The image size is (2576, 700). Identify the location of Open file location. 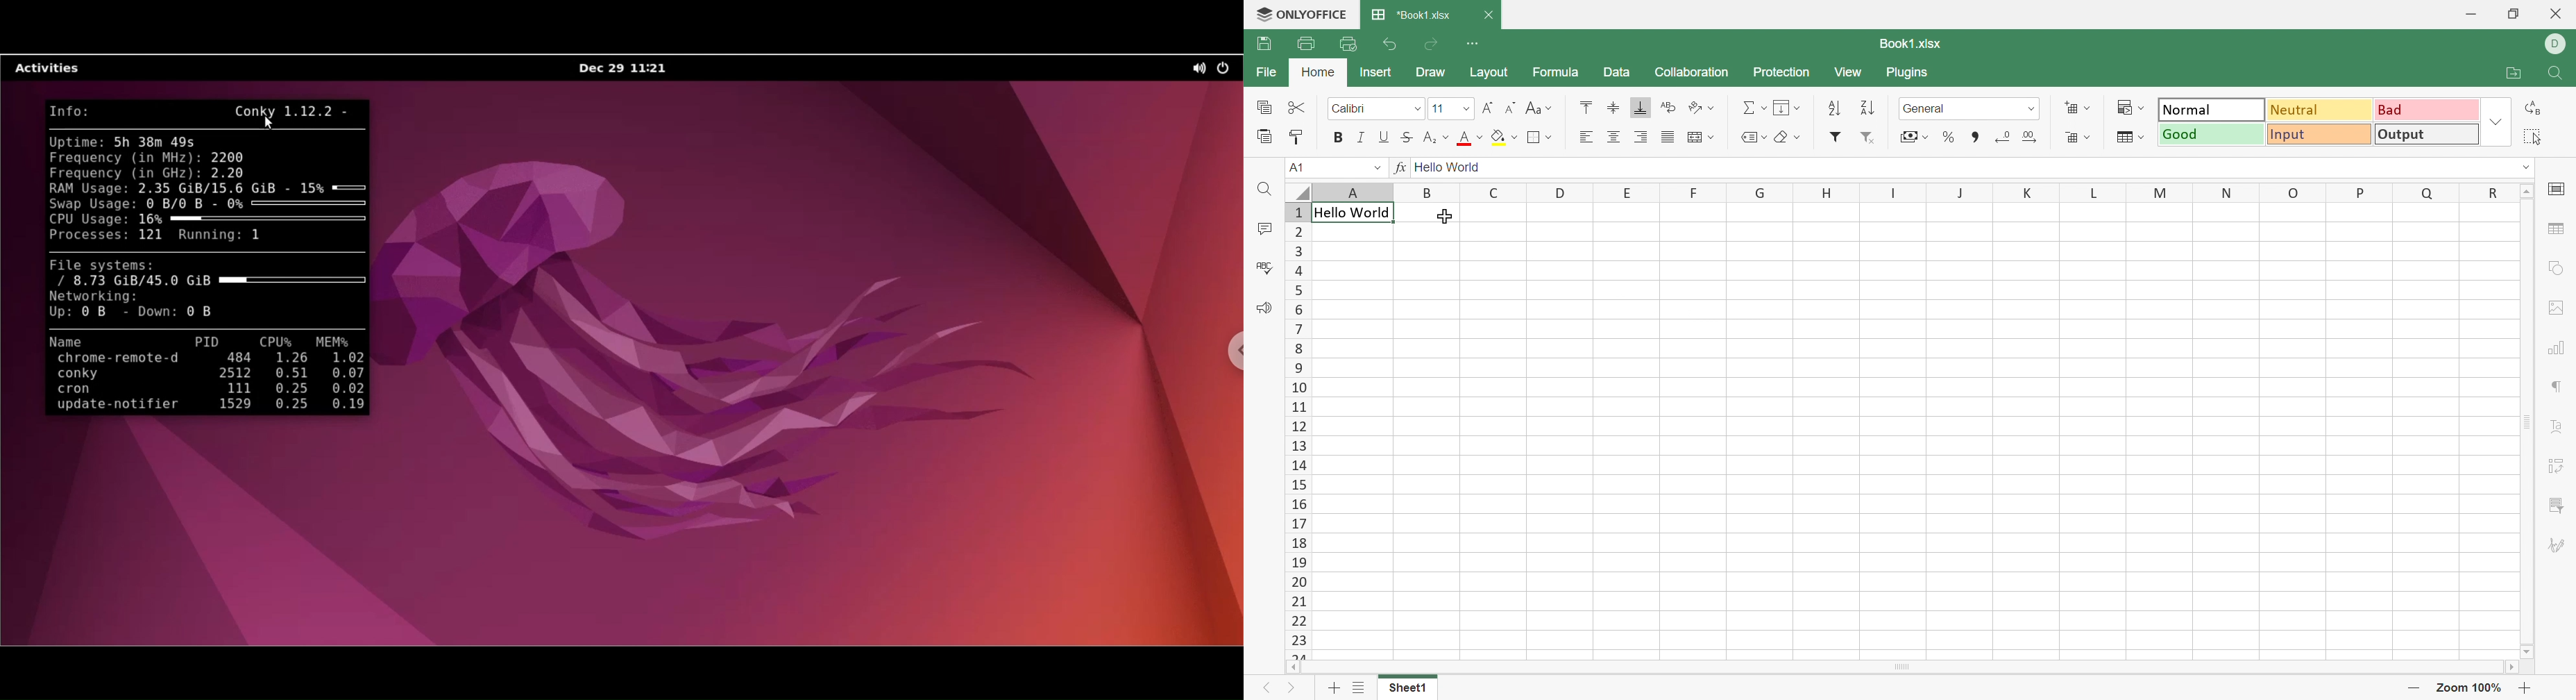
(2513, 74).